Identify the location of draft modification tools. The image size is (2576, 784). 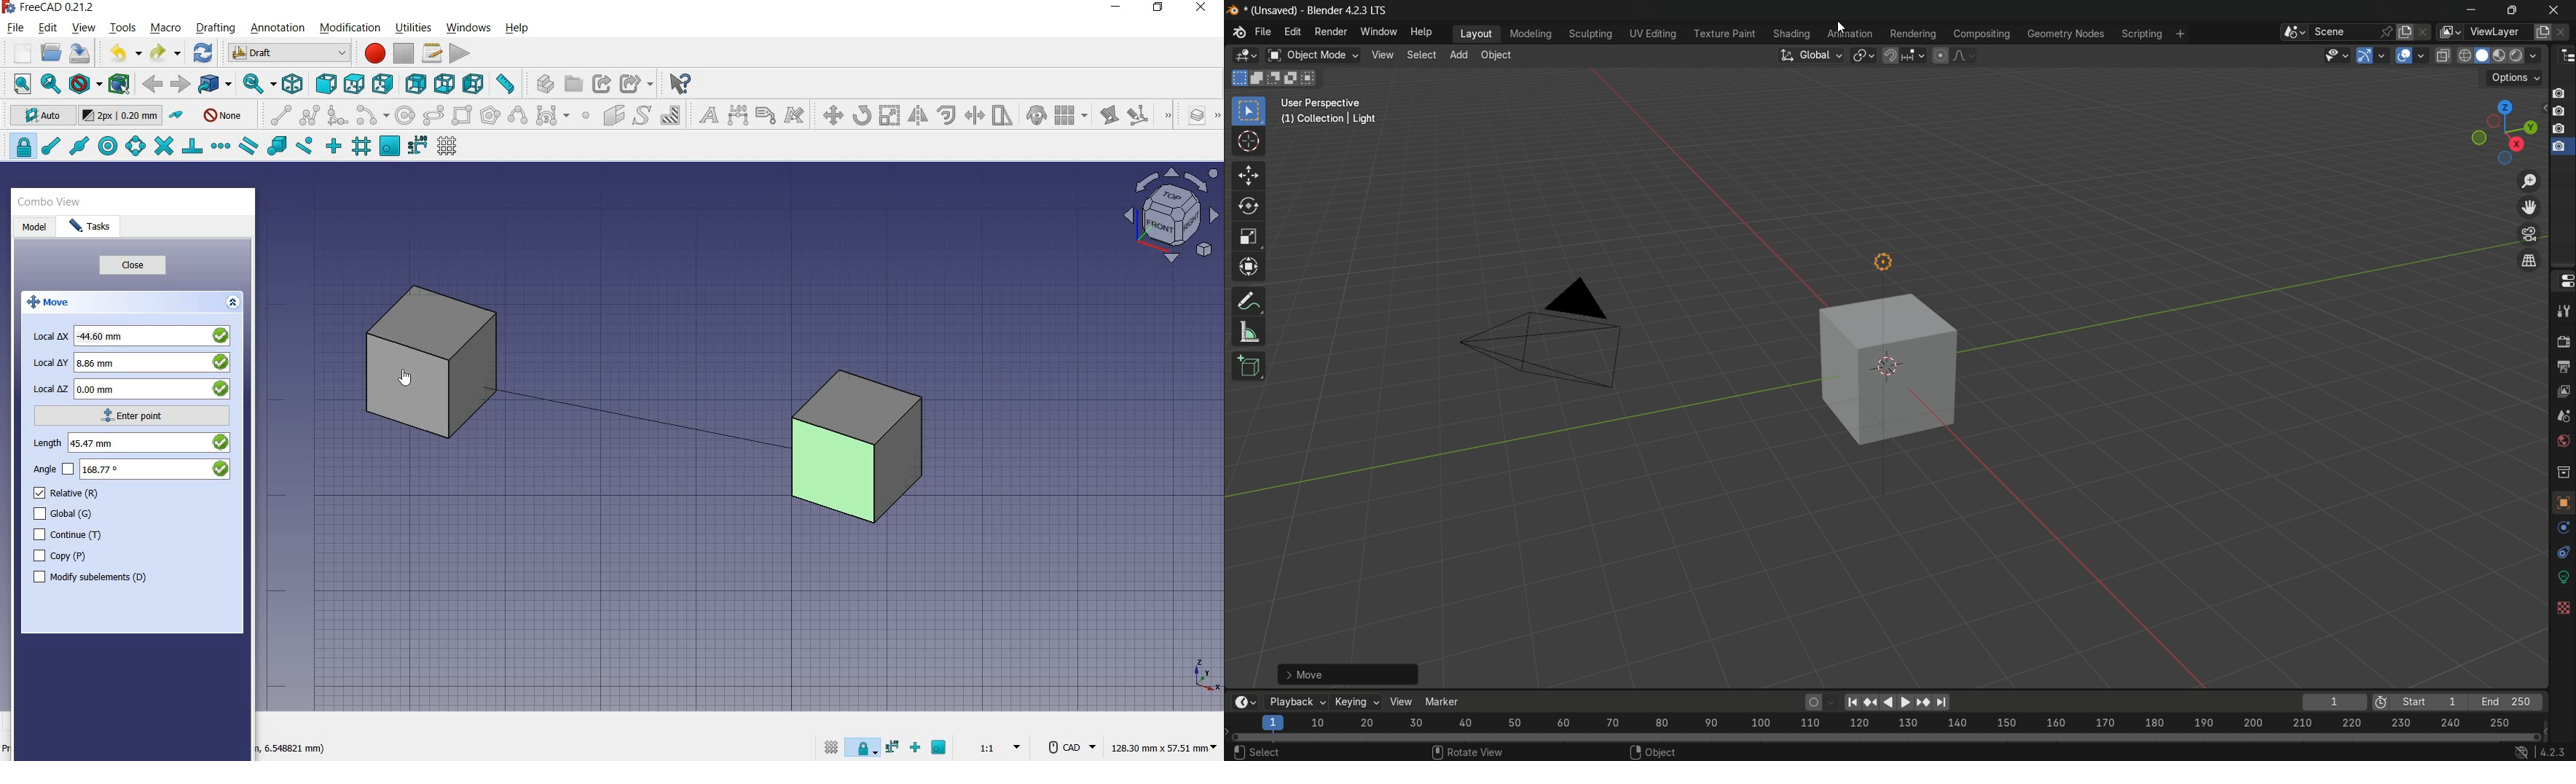
(1169, 117).